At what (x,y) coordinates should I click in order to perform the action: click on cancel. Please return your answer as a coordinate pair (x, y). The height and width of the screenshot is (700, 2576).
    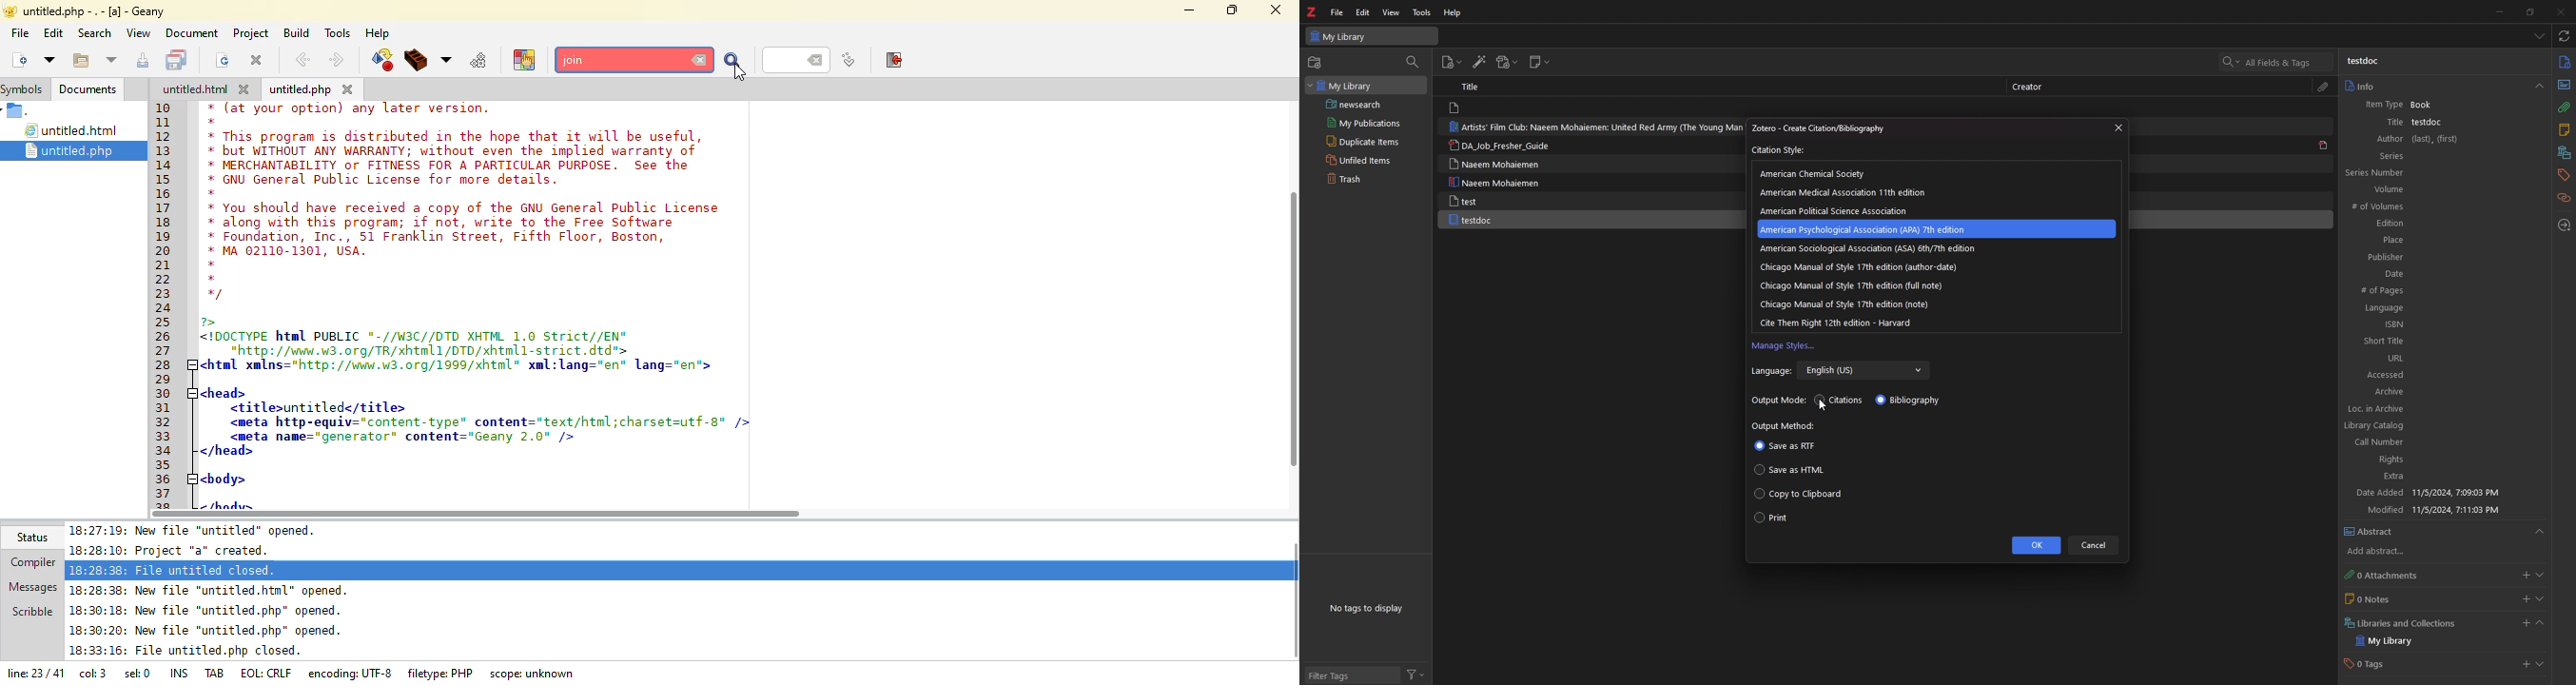
    Looking at the image, I should click on (2095, 545).